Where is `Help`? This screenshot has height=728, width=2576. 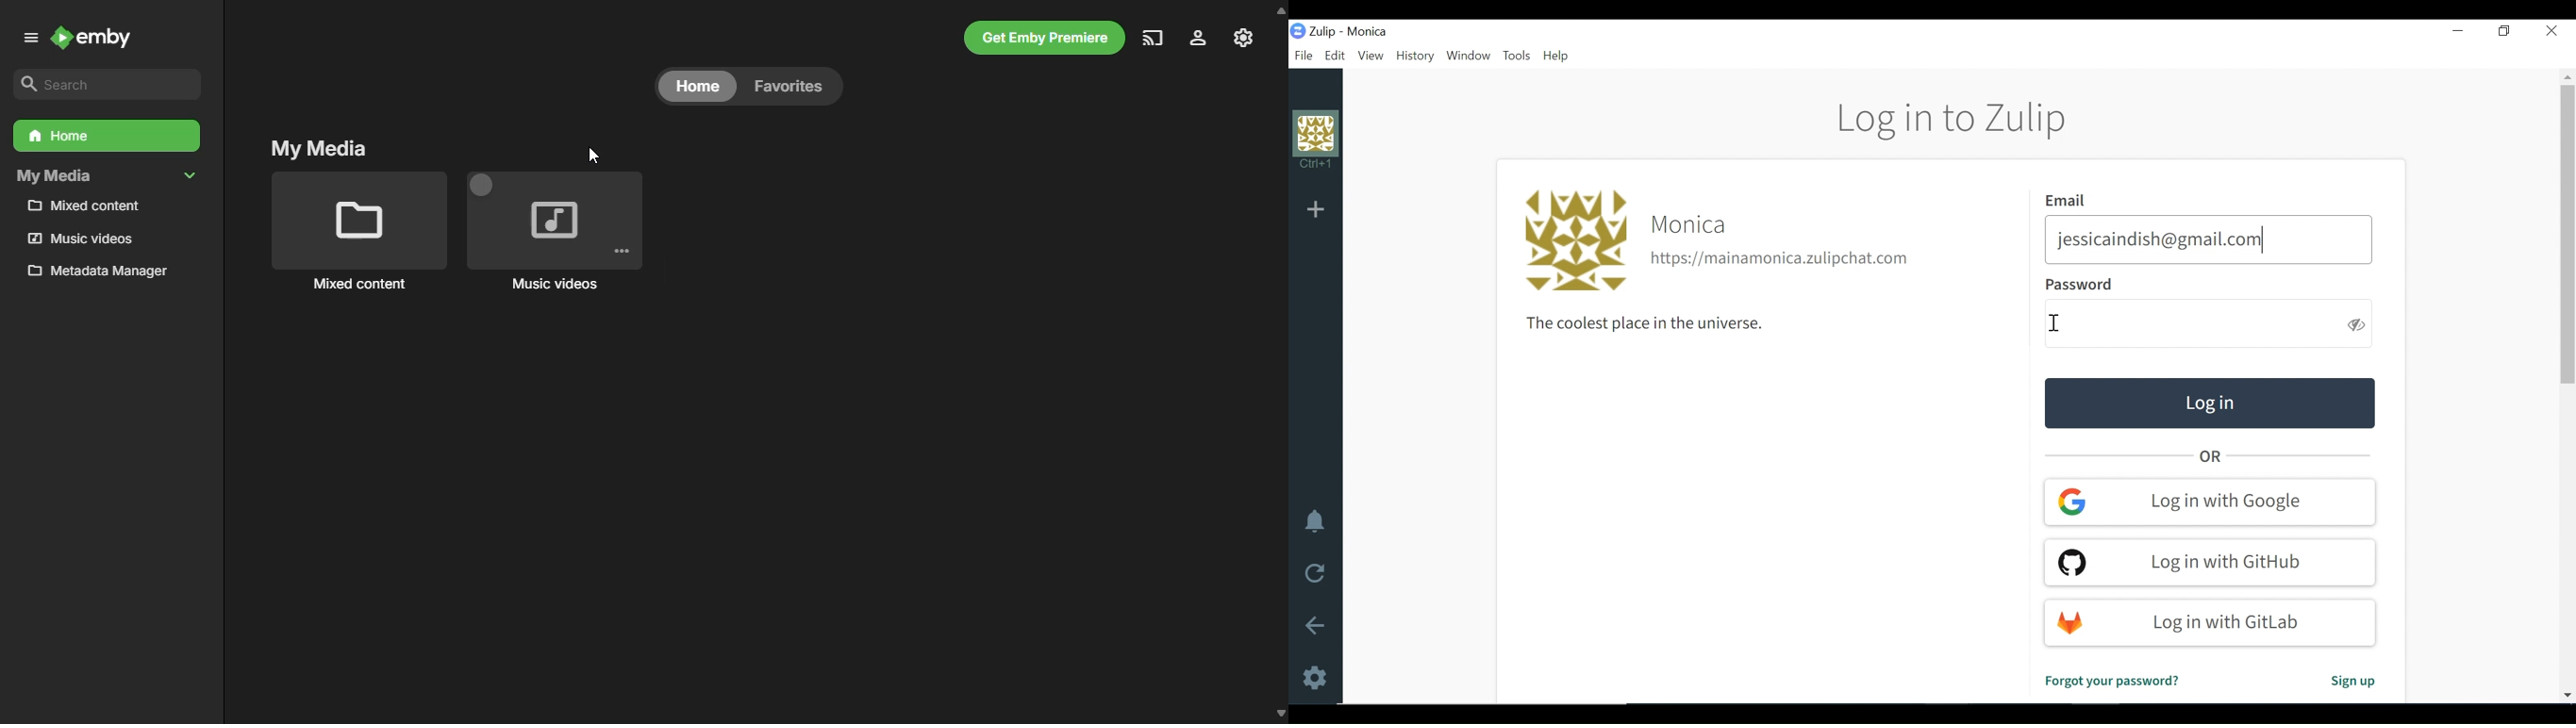 Help is located at coordinates (1559, 56).